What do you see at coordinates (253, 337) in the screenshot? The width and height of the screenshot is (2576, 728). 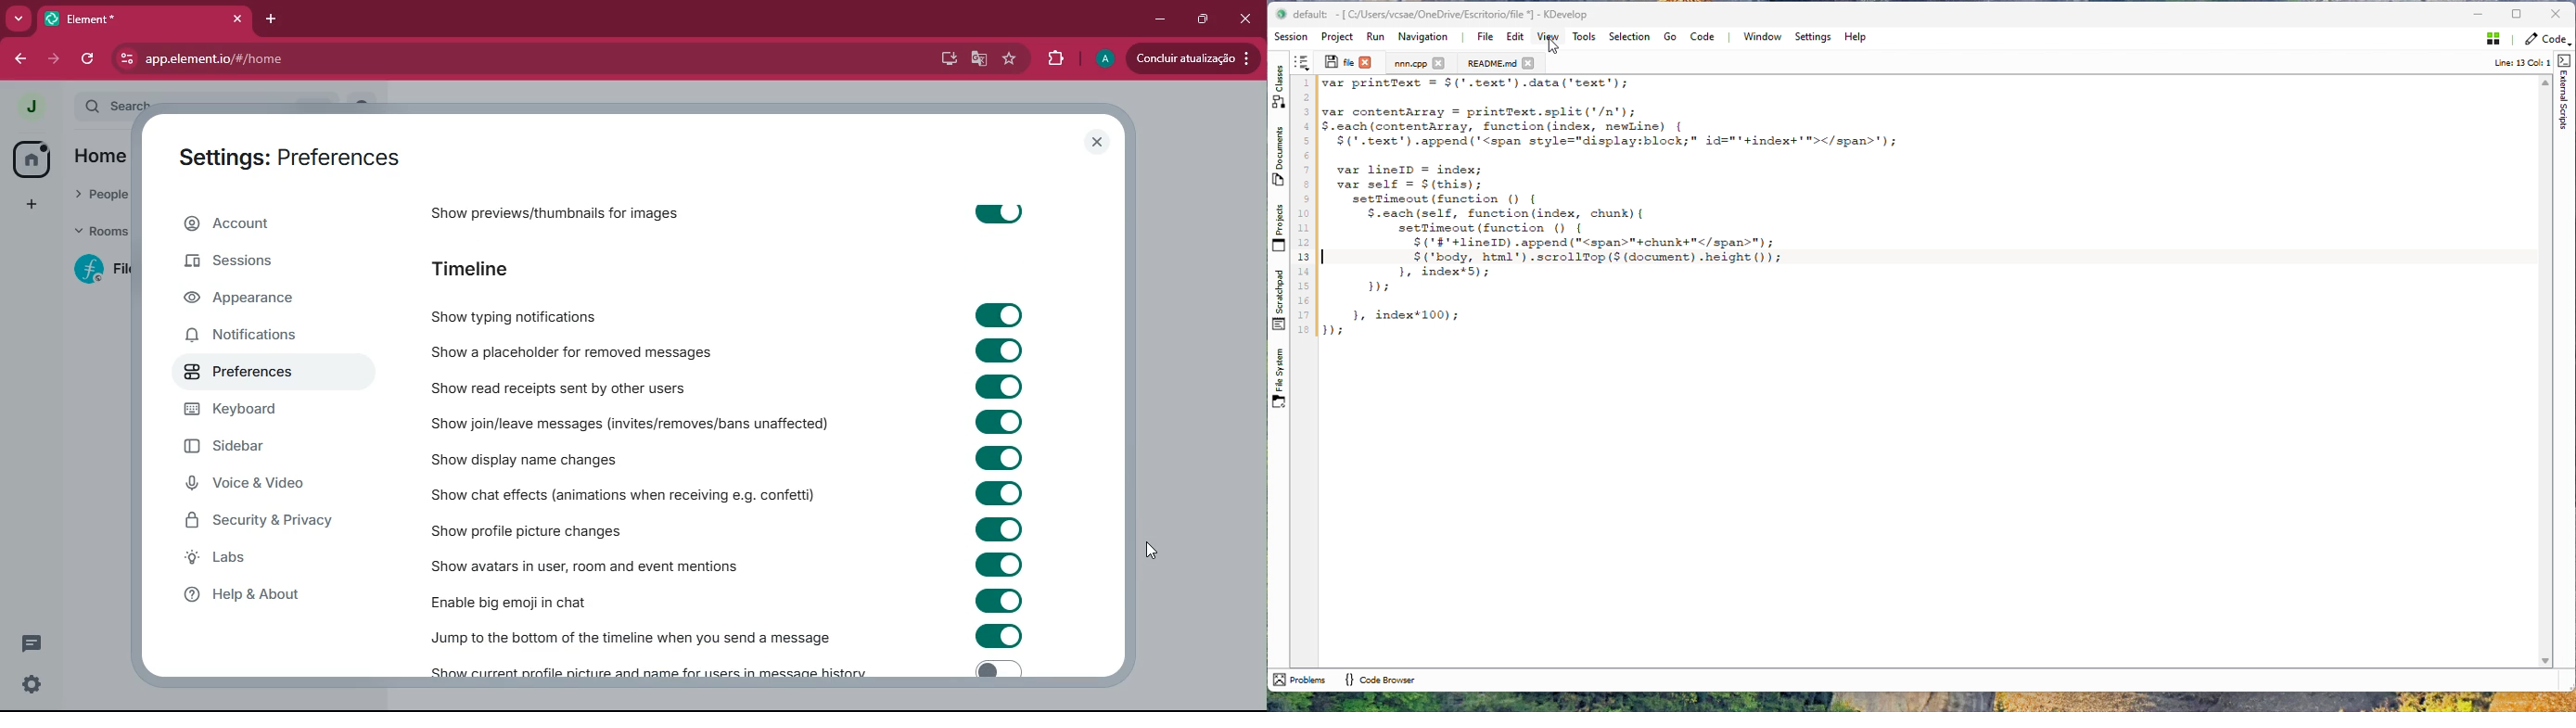 I see `notifications` at bounding box center [253, 337].